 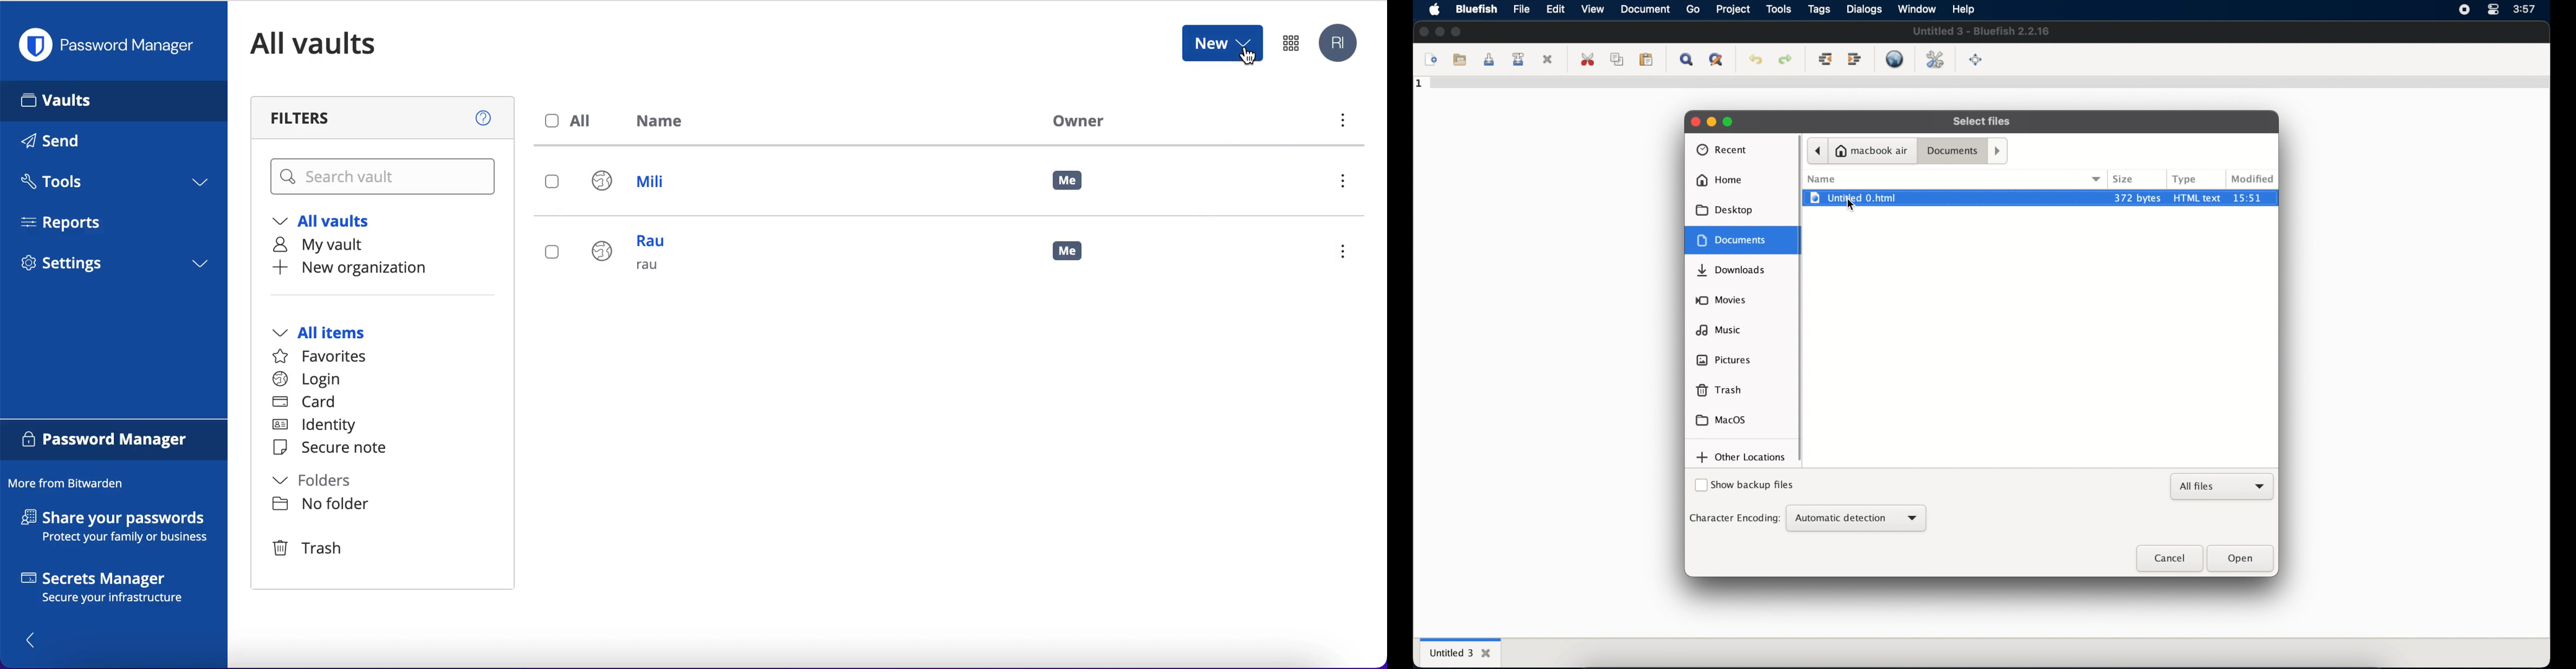 What do you see at coordinates (307, 379) in the screenshot?
I see `login` at bounding box center [307, 379].